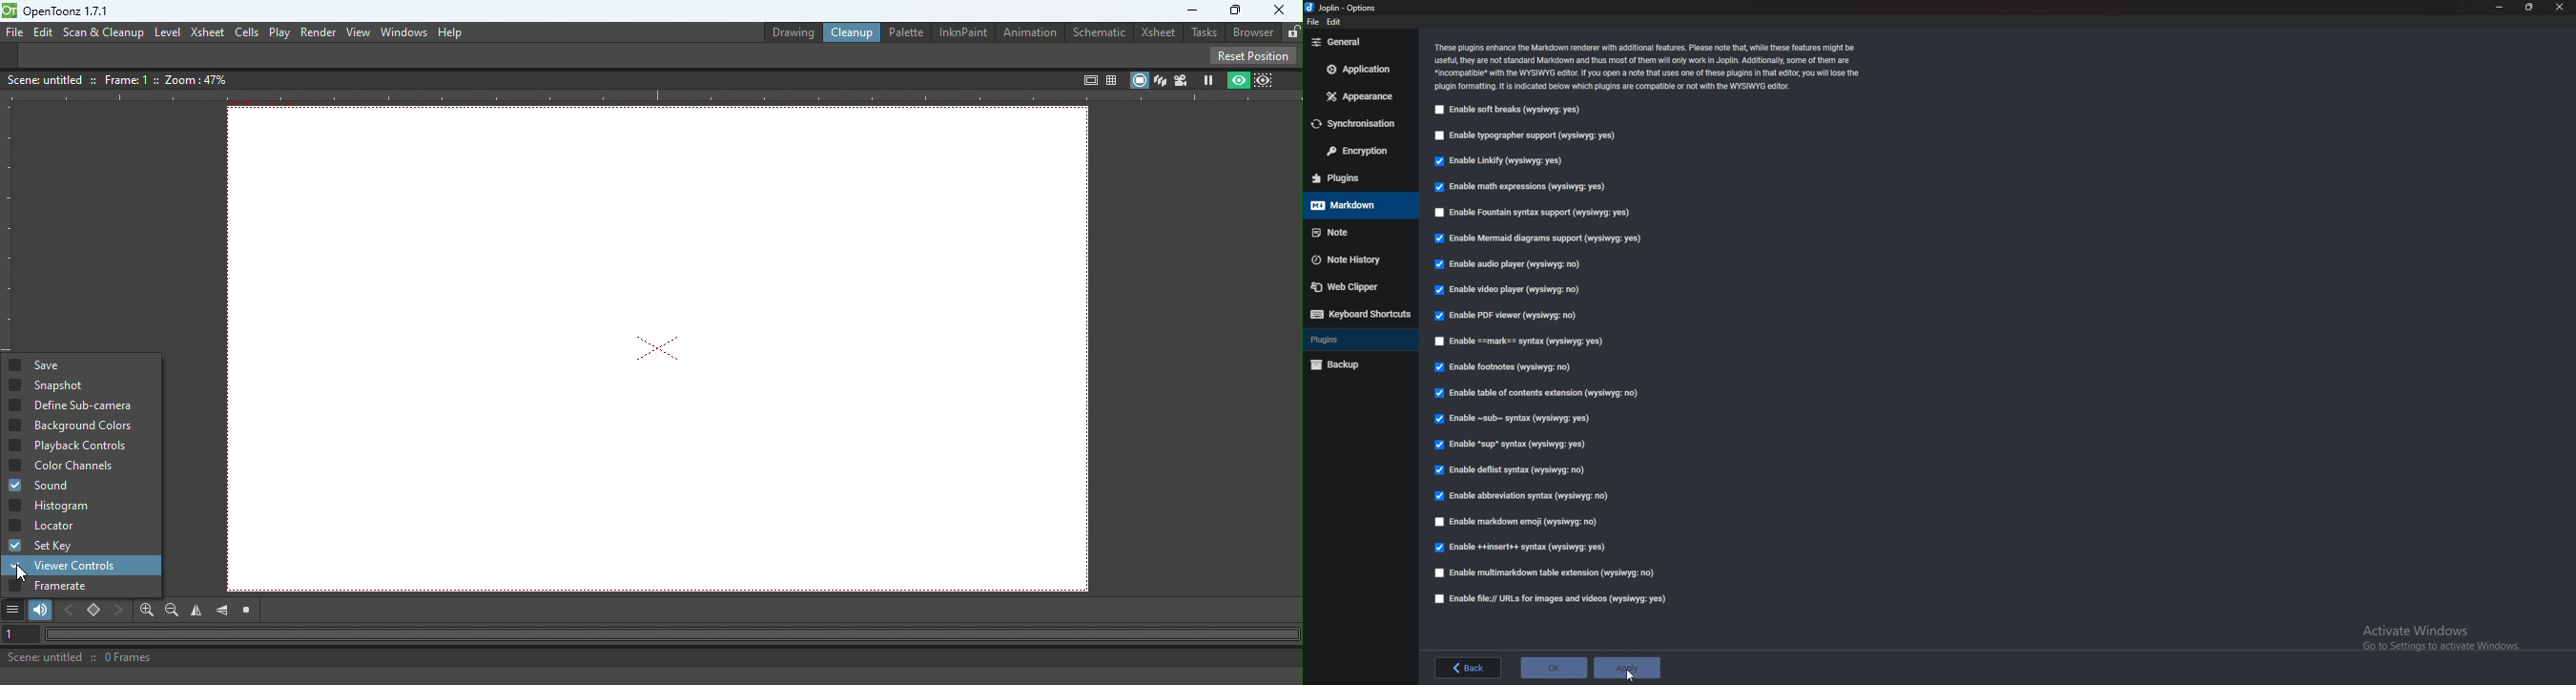  I want to click on Help, so click(451, 31).